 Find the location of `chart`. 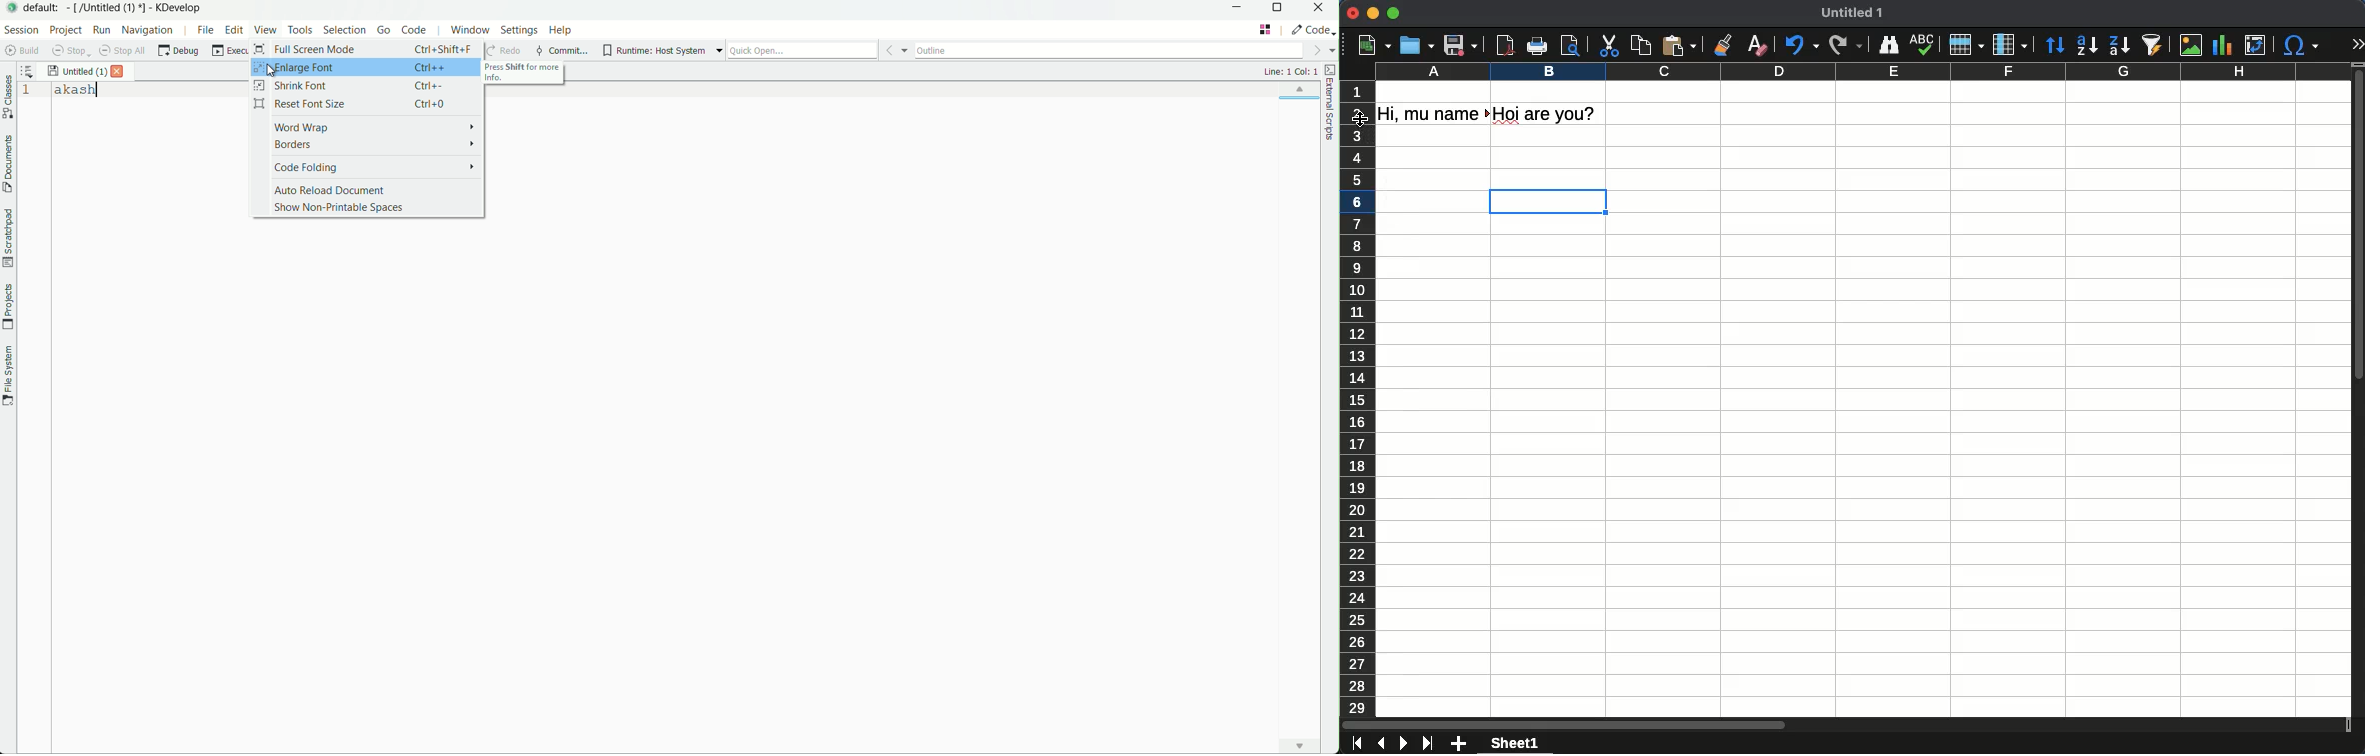

chart is located at coordinates (2221, 45).